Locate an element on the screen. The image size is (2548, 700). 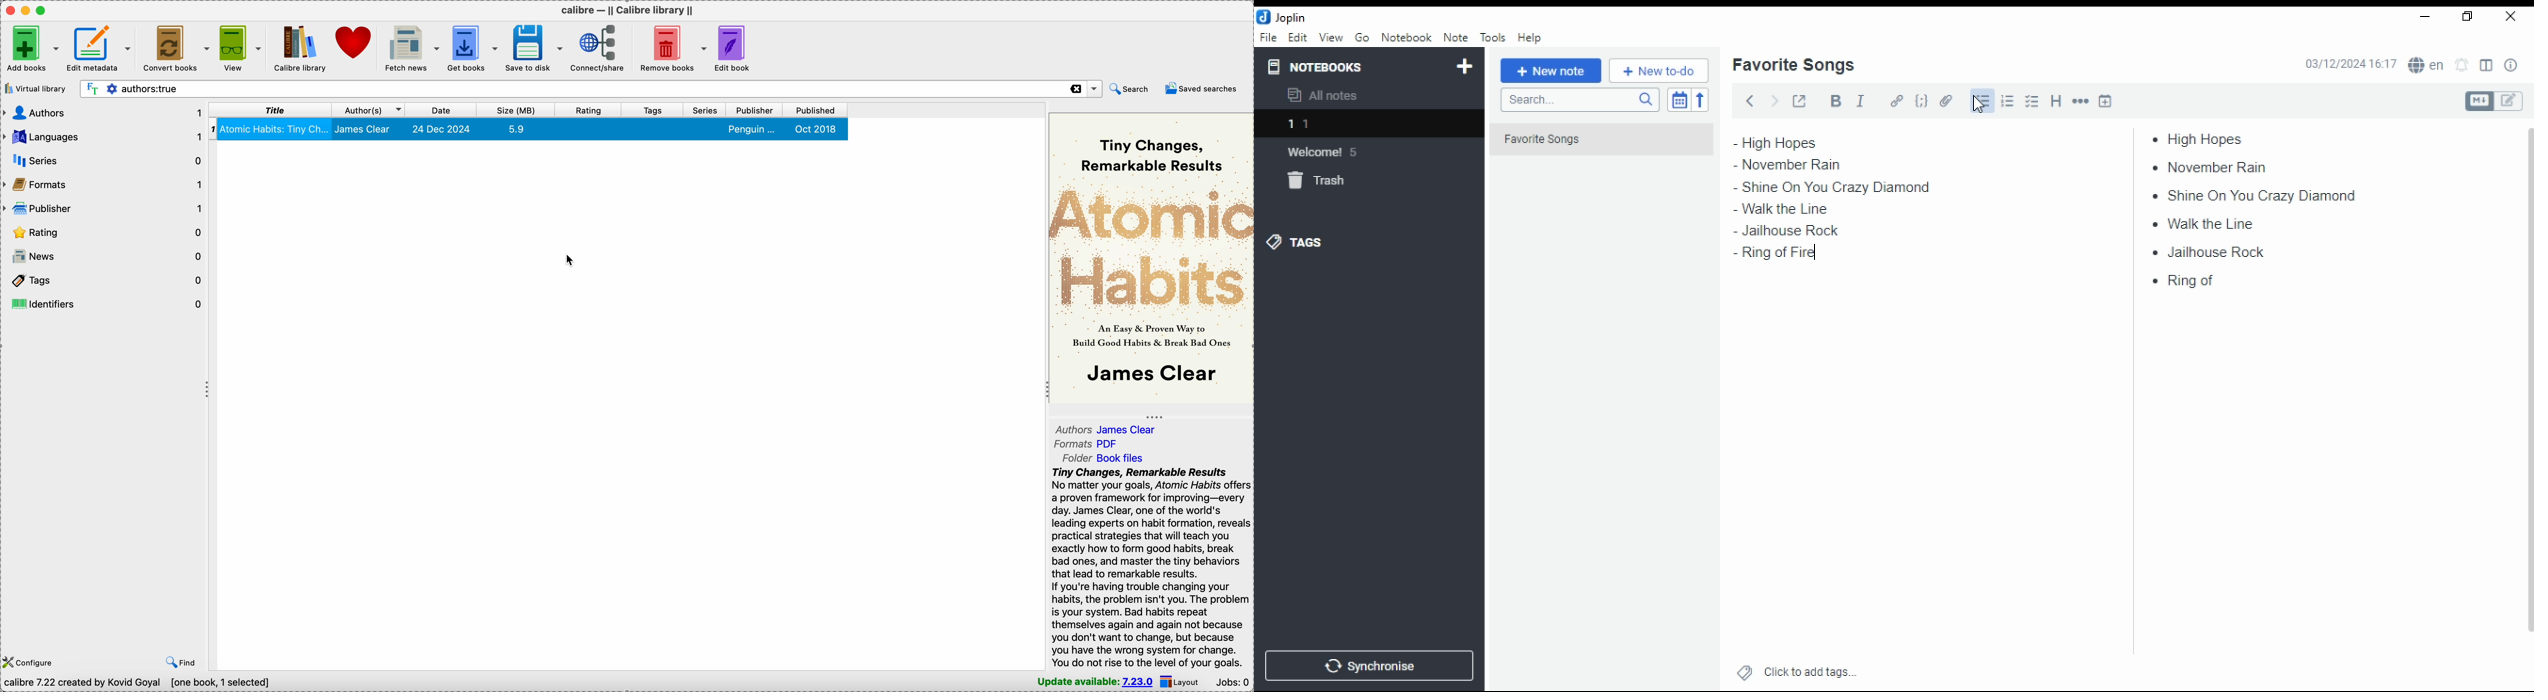
help is located at coordinates (1529, 38).